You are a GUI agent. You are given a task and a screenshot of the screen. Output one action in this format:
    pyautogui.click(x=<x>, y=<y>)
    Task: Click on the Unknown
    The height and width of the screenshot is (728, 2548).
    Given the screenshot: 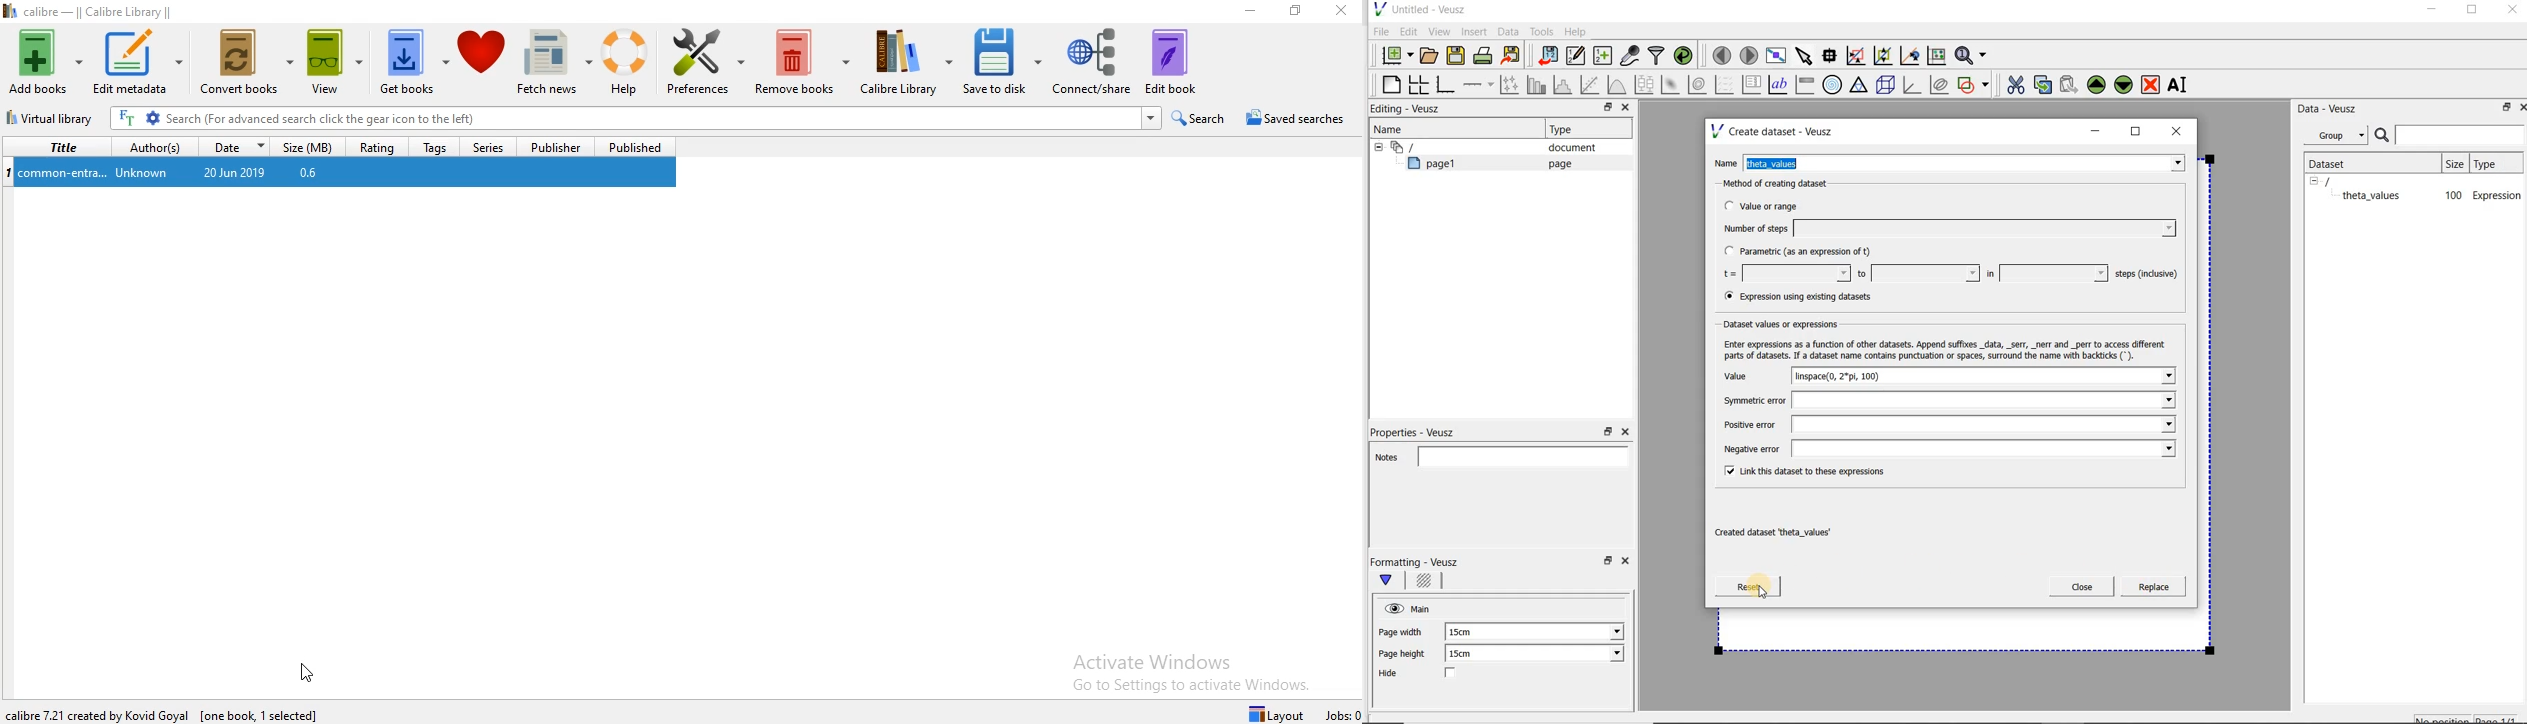 What is the action you would take?
    pyautogui.click(x=139, y=173)
    